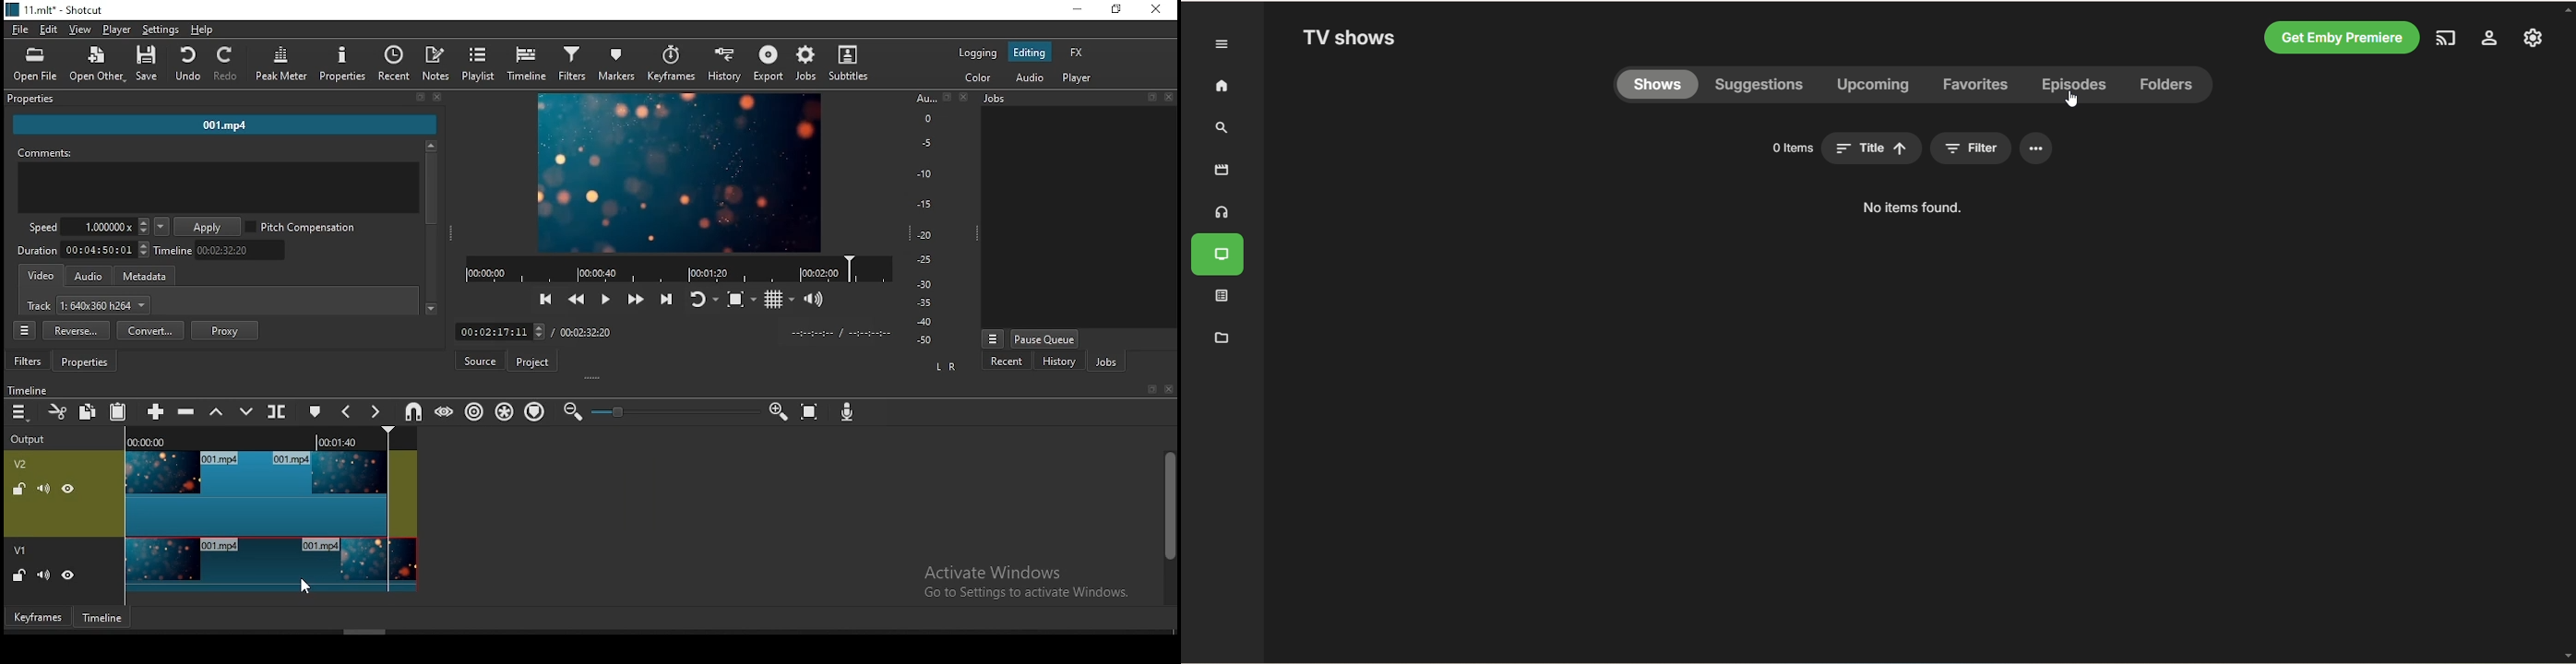  I want to click on track duration, so click(84, 249).